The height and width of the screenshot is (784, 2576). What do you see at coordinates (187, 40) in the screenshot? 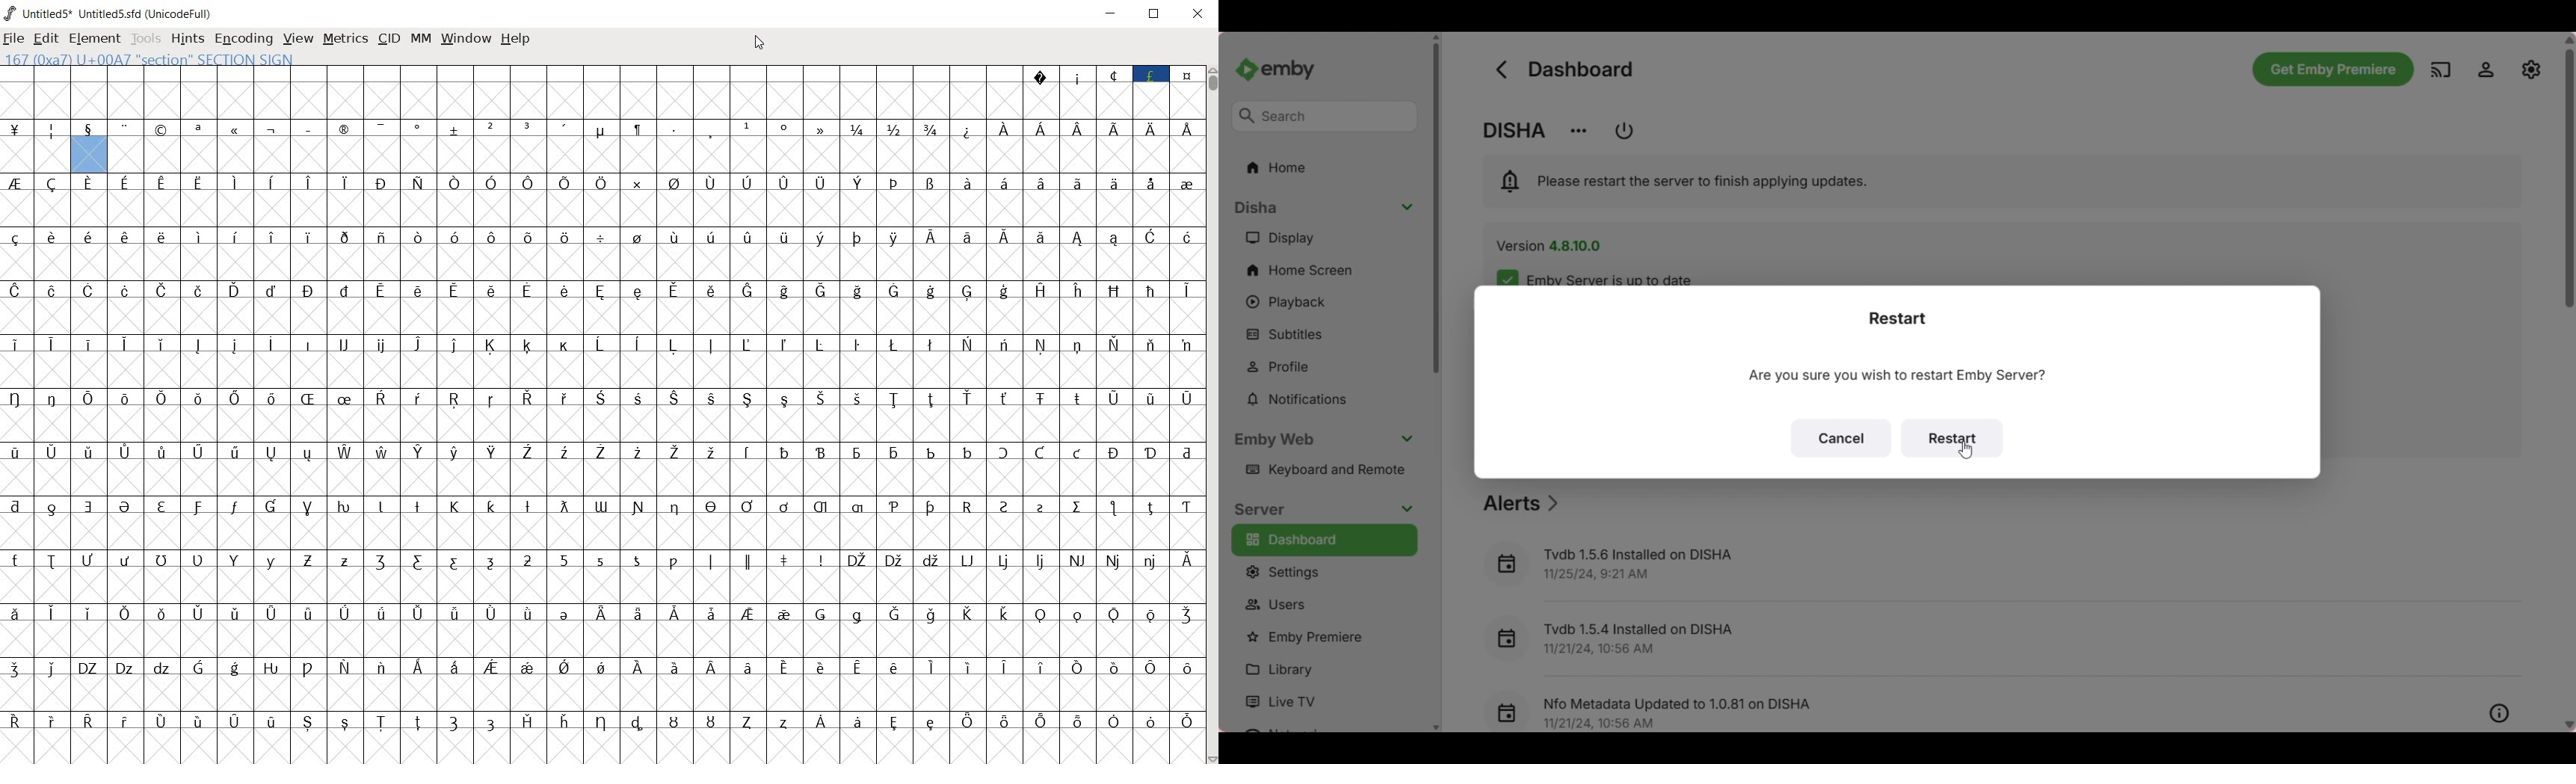
I see `HINTS` at bounding box center [187, 40].